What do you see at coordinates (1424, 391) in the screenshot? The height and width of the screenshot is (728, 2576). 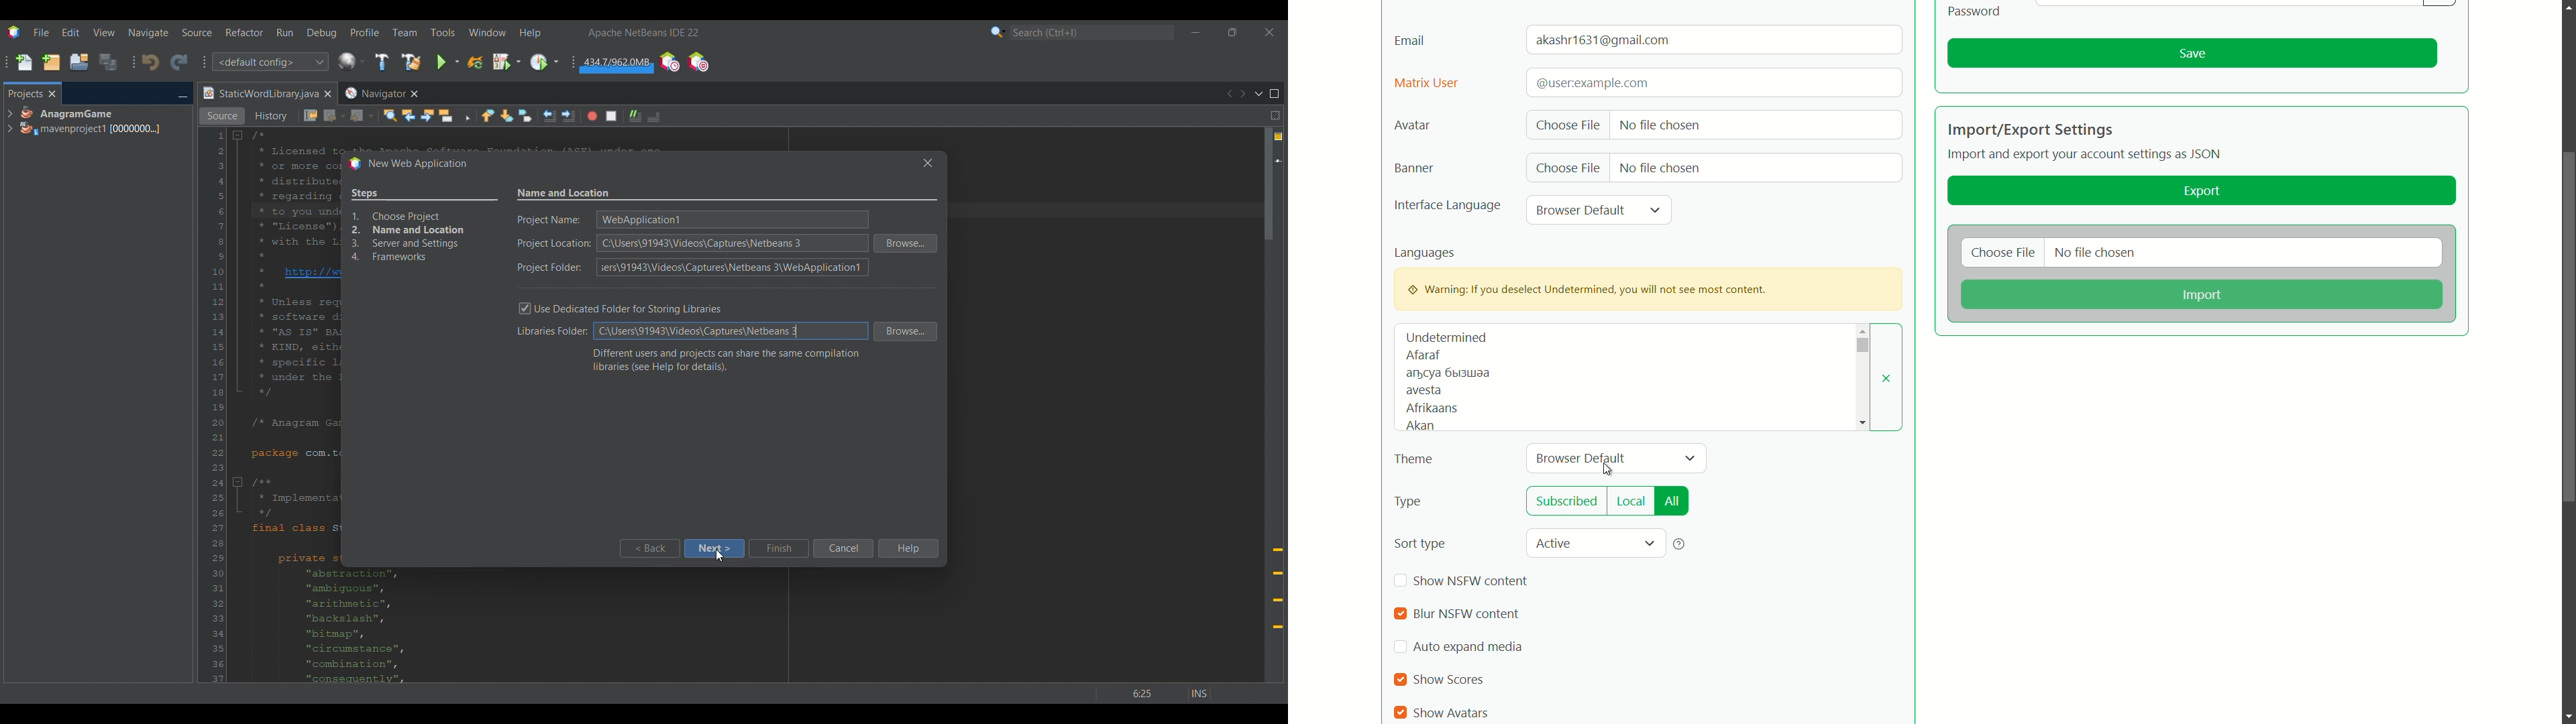 I see `avesta` at bounding box center [1424, 391].